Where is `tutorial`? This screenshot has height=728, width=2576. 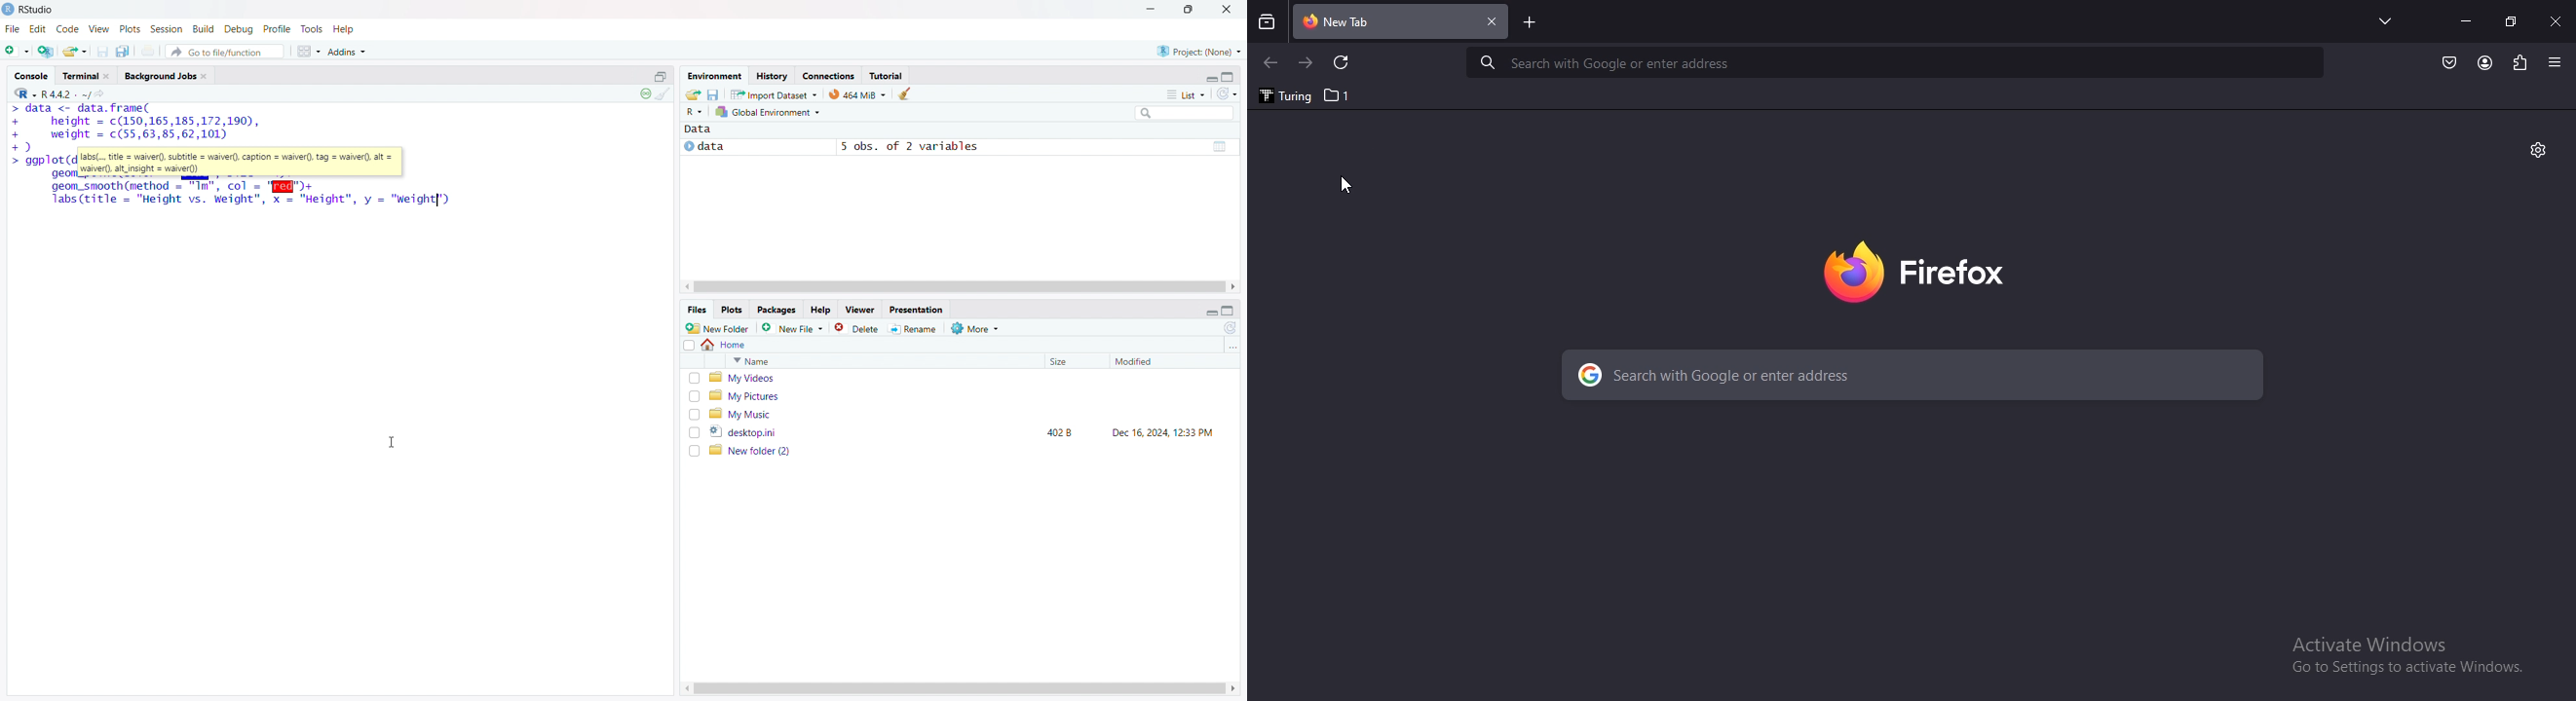 tutorial is located at coordinates (886, 75).